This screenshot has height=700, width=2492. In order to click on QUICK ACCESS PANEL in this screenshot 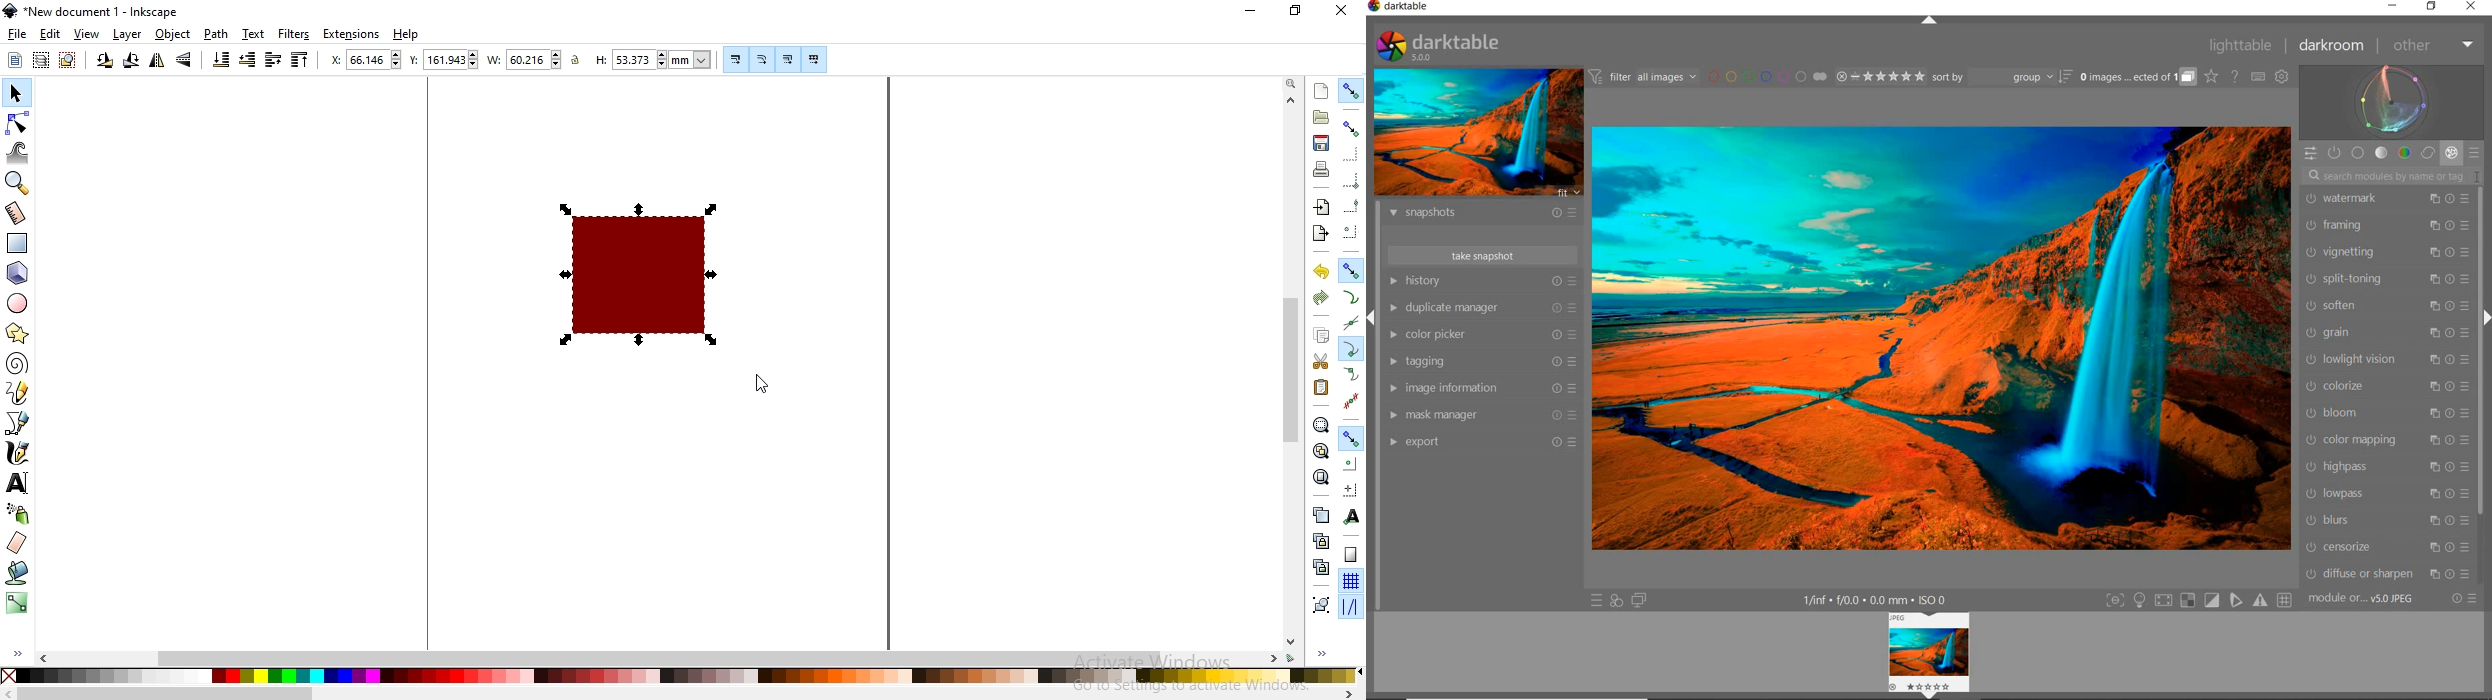, I will do `click(2311, 154)`.